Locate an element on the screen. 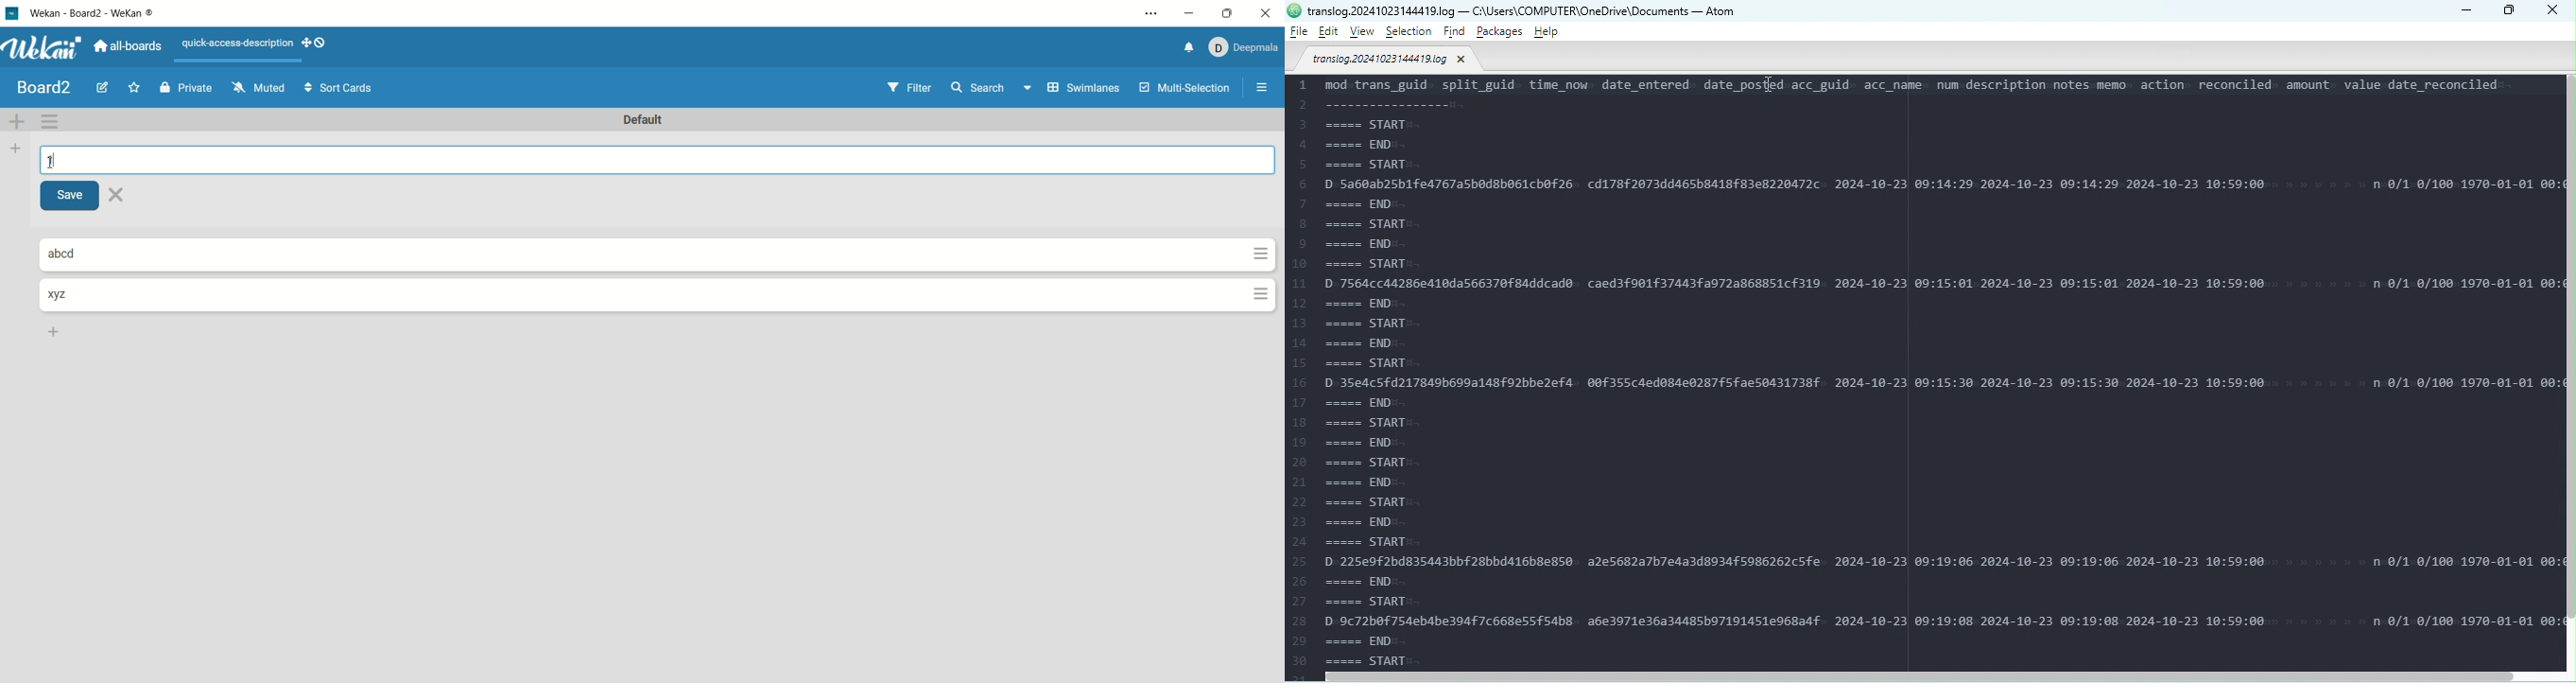 This screenshot has height=700, width=2576. multi-selection is located at coordinates (1185, 89).